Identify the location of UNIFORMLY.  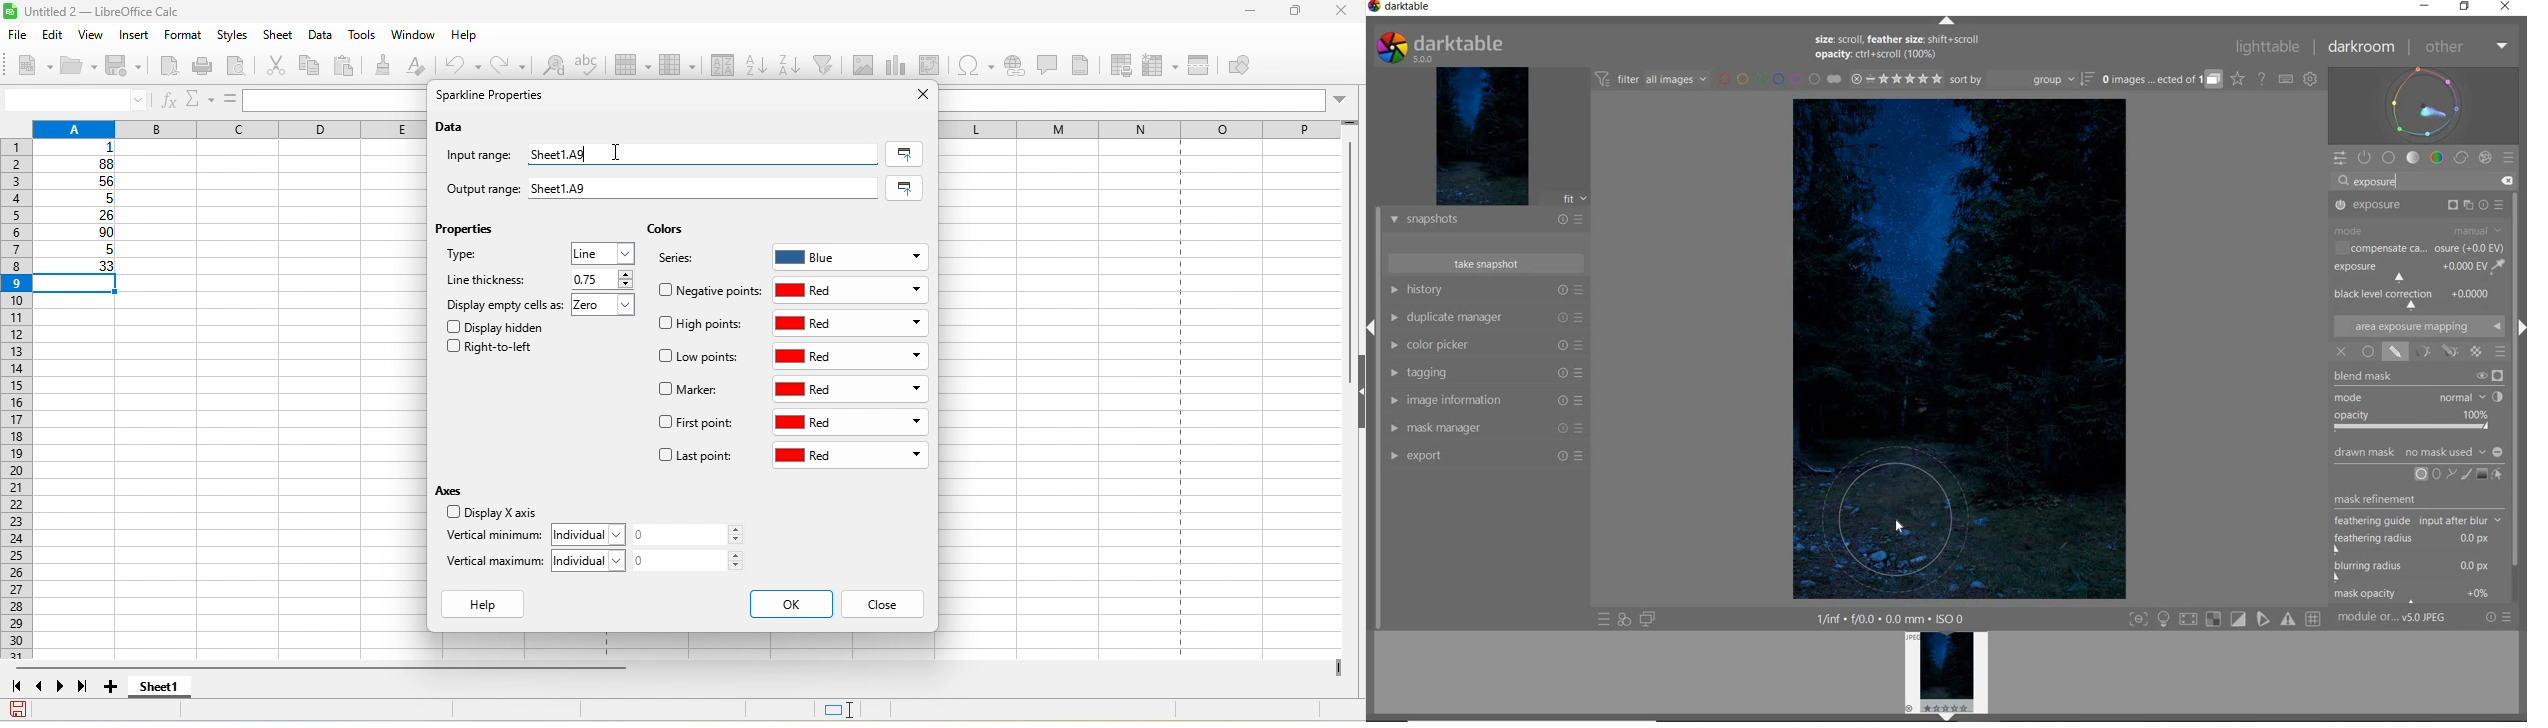
(2367, 352).